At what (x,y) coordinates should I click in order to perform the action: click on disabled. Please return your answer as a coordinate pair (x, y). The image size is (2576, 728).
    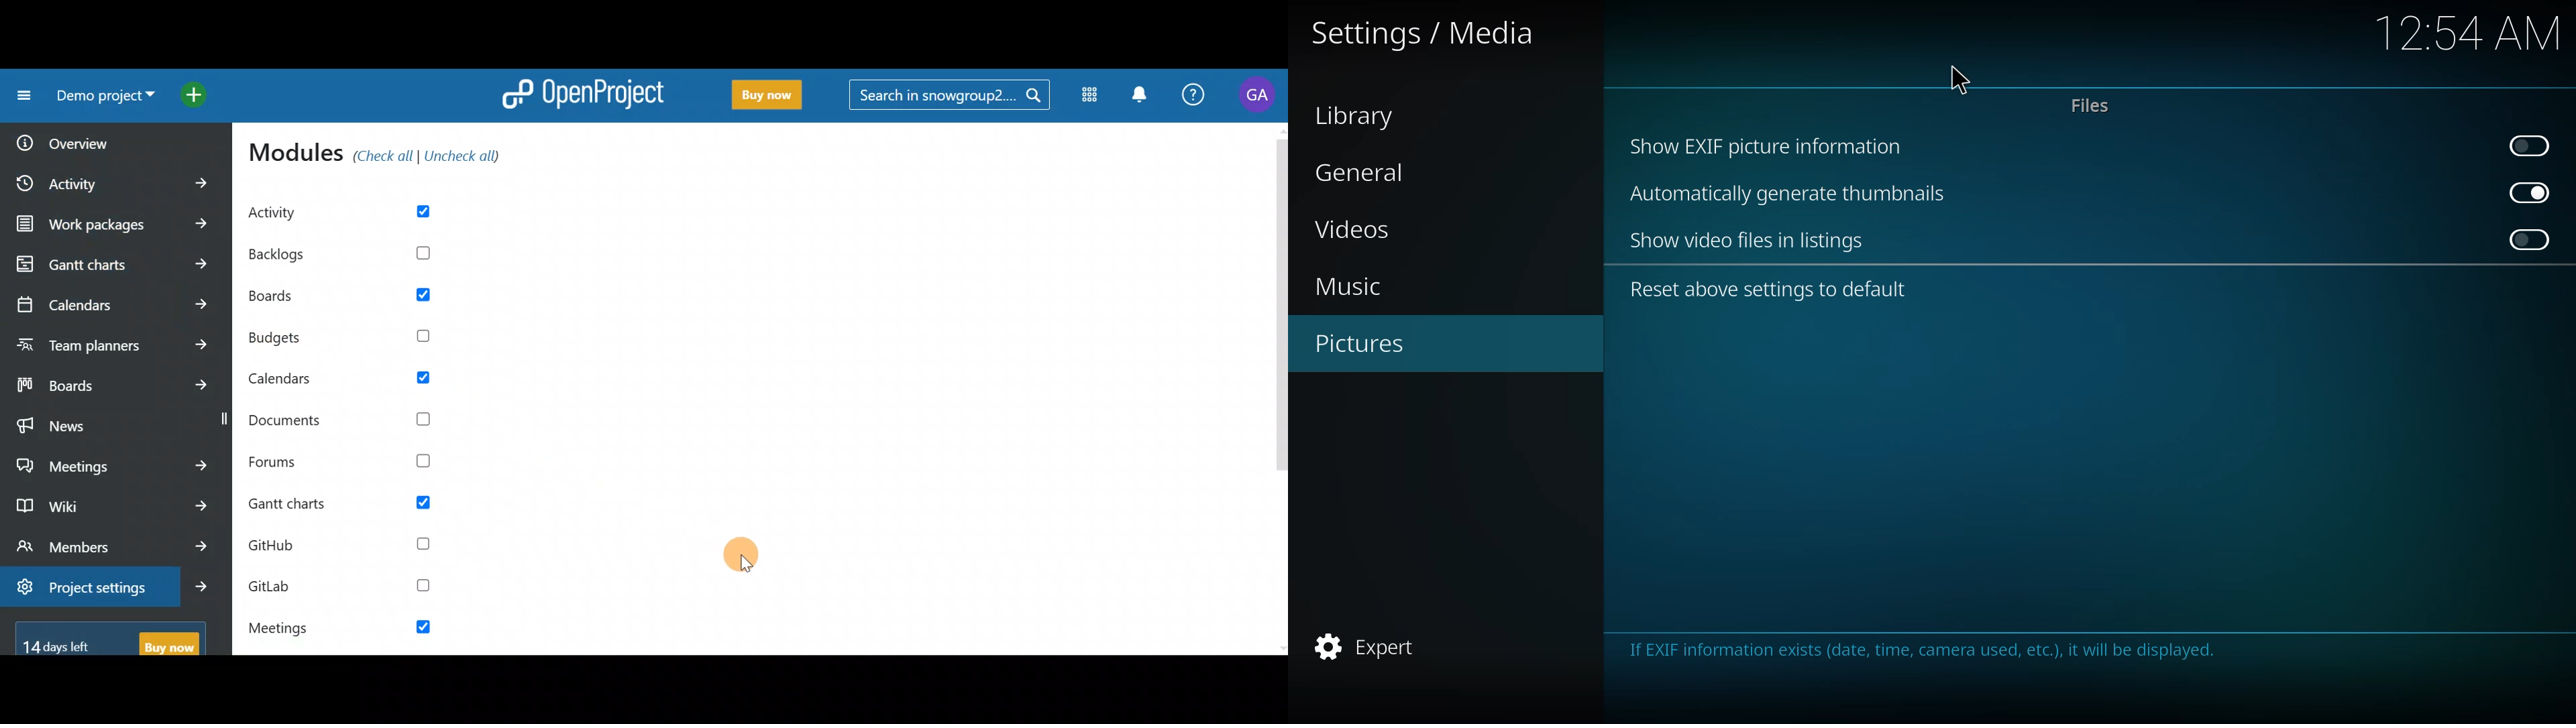
    Looking at the image, I should click on (2530, 143).